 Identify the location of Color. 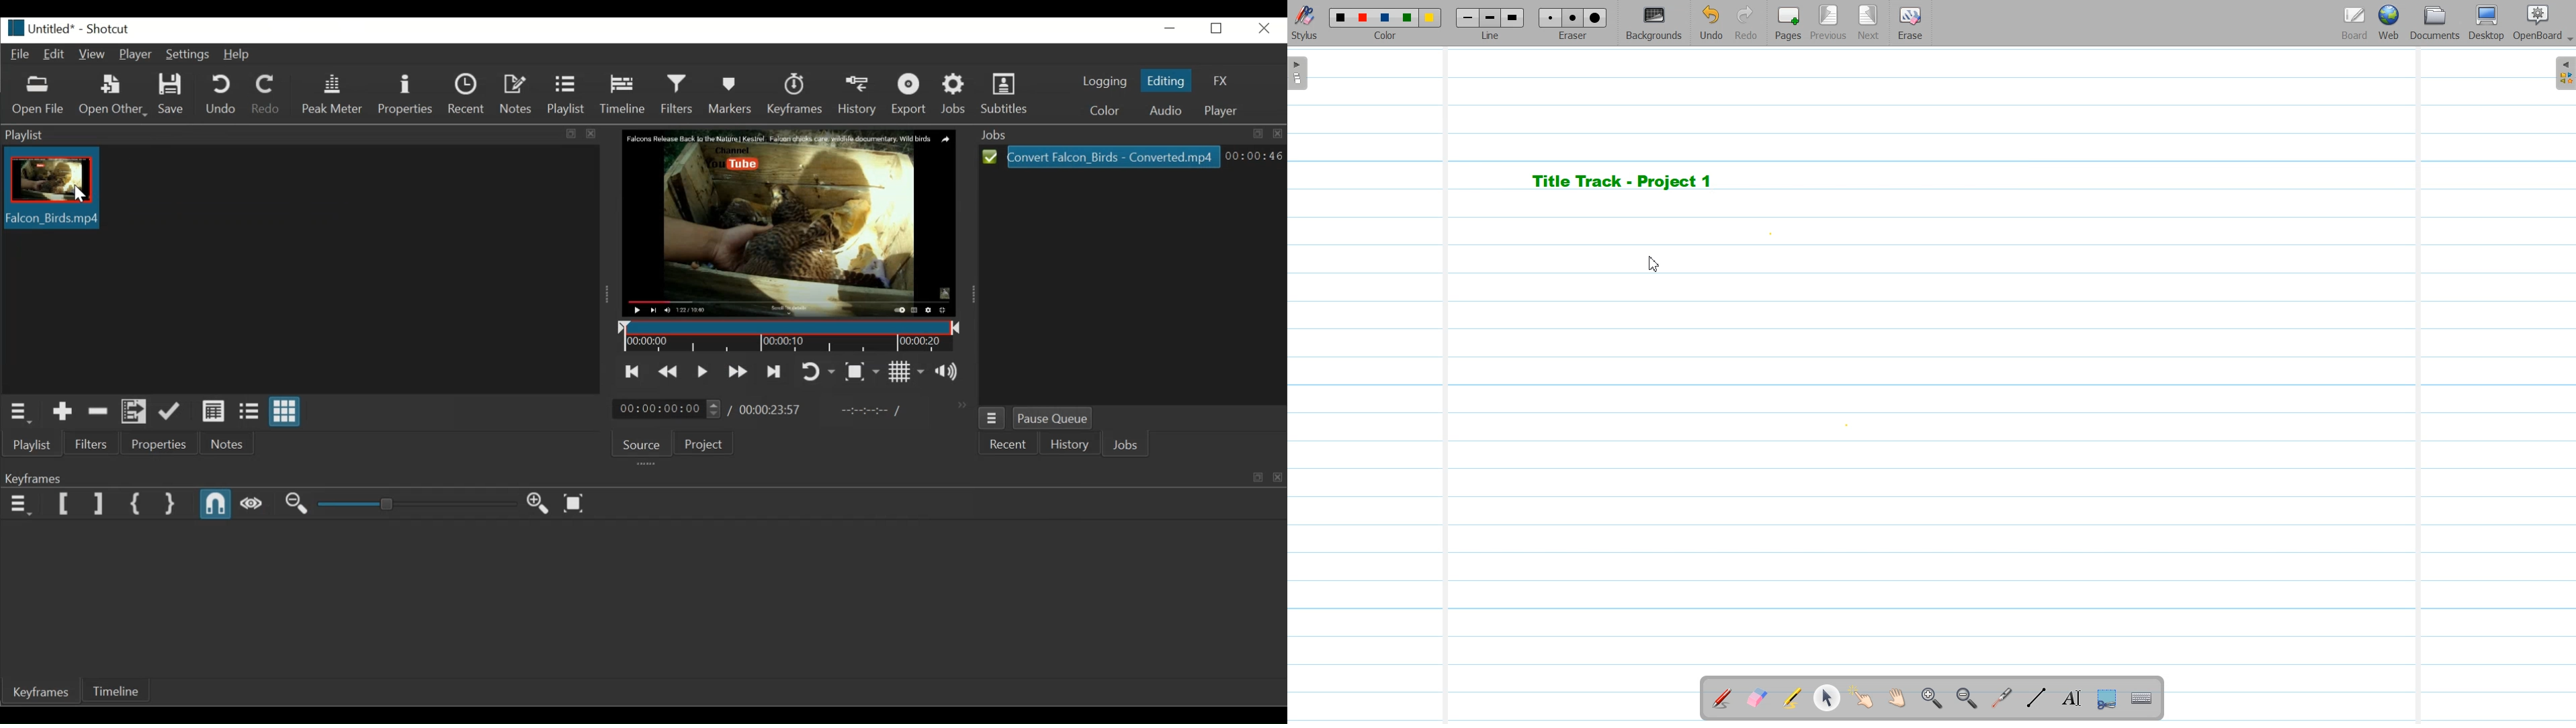
(1100, 111).